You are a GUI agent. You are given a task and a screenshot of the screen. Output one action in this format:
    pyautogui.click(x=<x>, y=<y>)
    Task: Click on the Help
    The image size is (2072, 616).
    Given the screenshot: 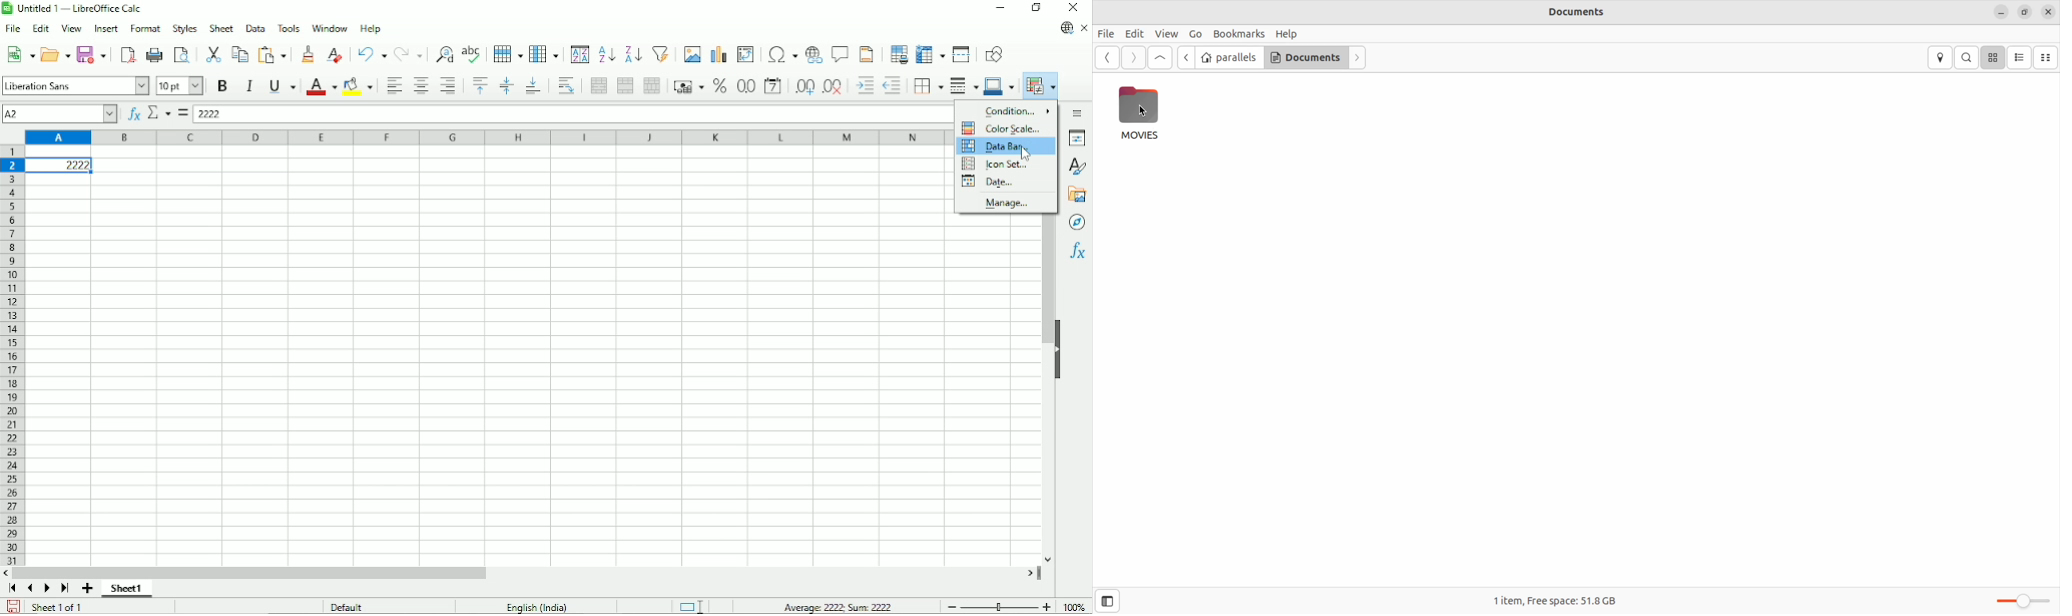 What is the action you would take?
    pyautogui.click(x=371, y=29)
    